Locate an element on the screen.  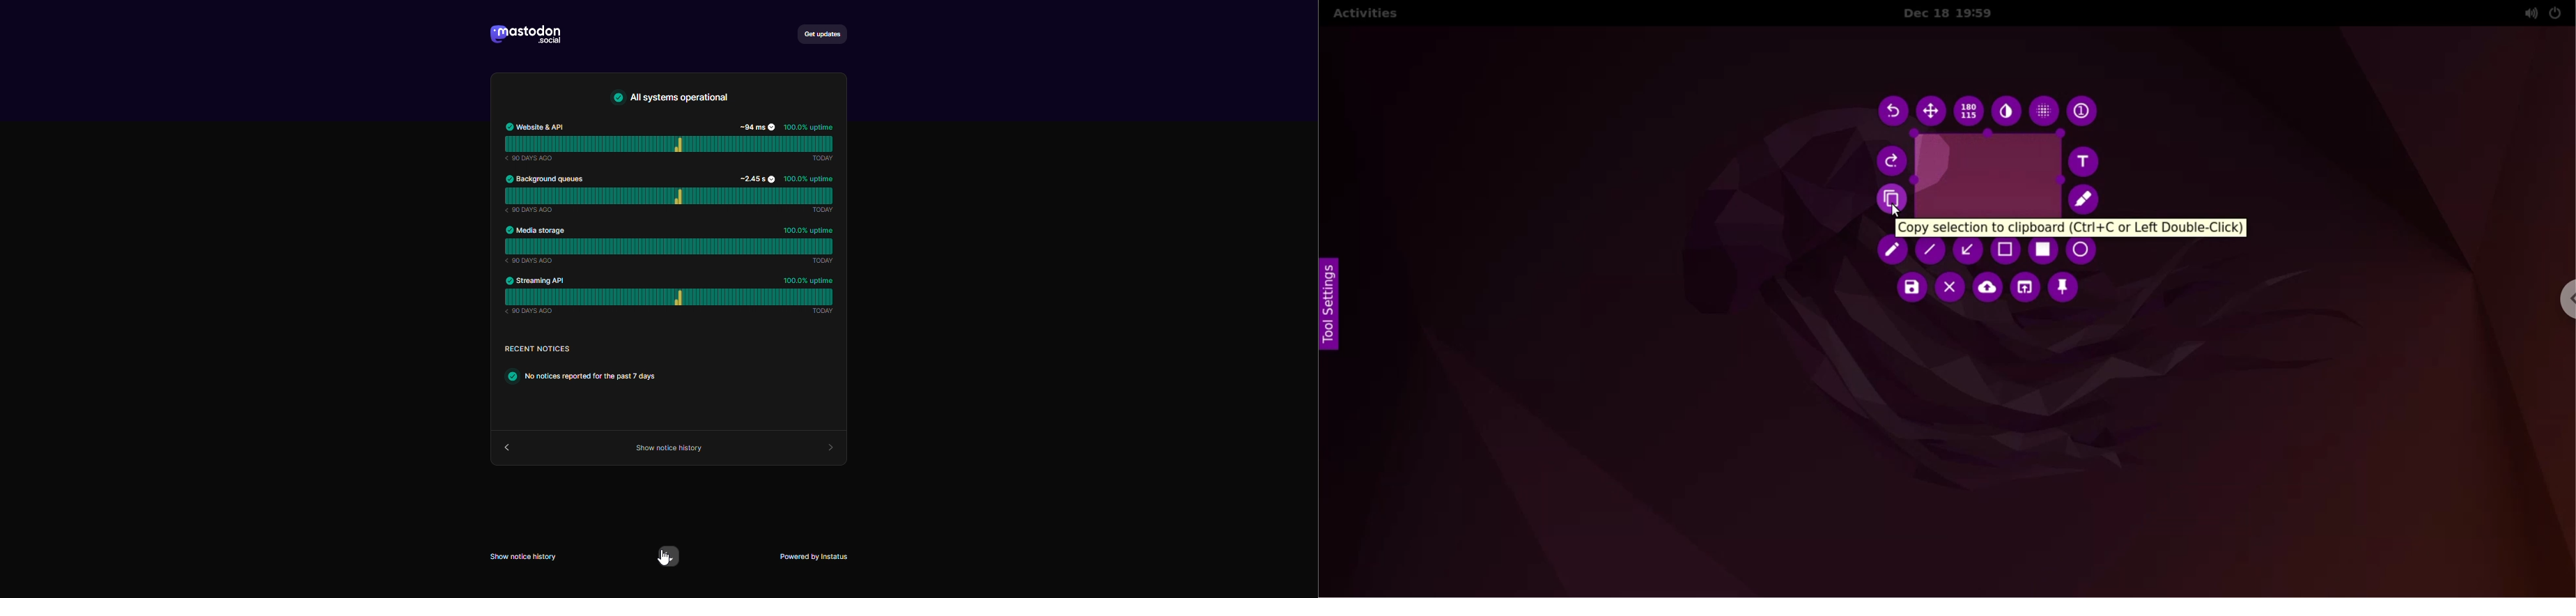
close is located at coordinates (1950, 289).